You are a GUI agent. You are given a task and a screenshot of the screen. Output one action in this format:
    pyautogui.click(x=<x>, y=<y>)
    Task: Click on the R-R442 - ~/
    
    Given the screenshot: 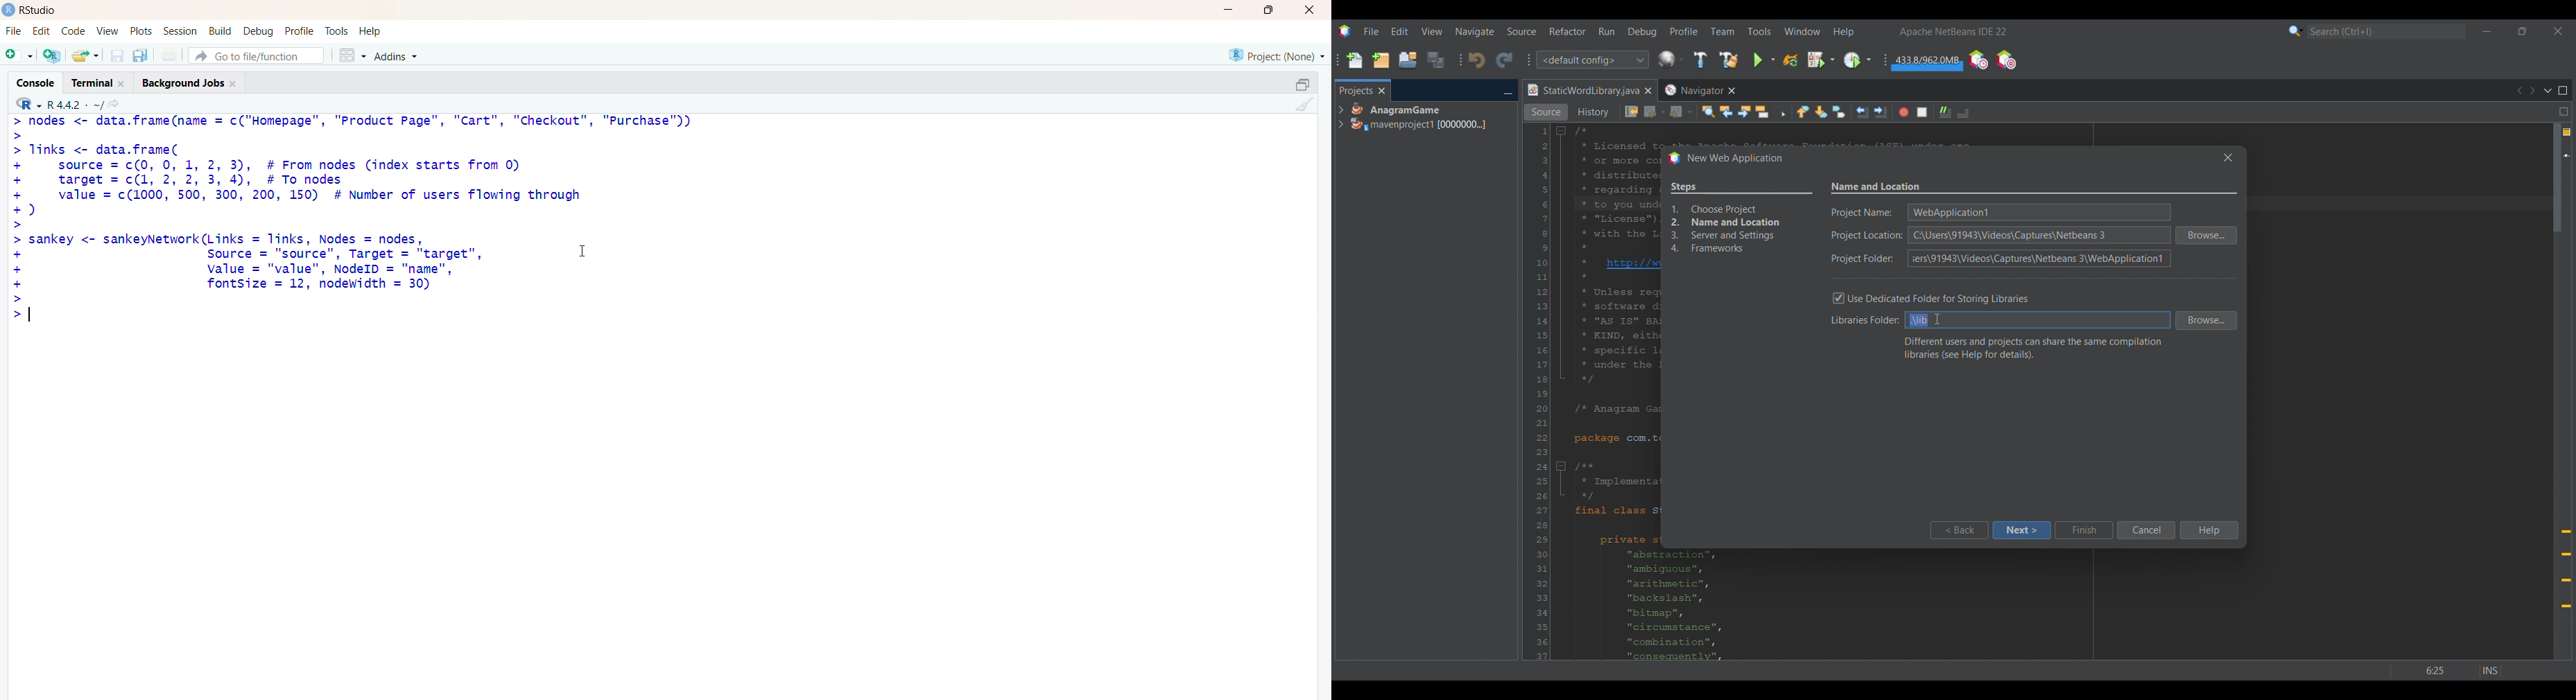 What is the action you would take?
    pyautogui.click(x=89, y=105)
    